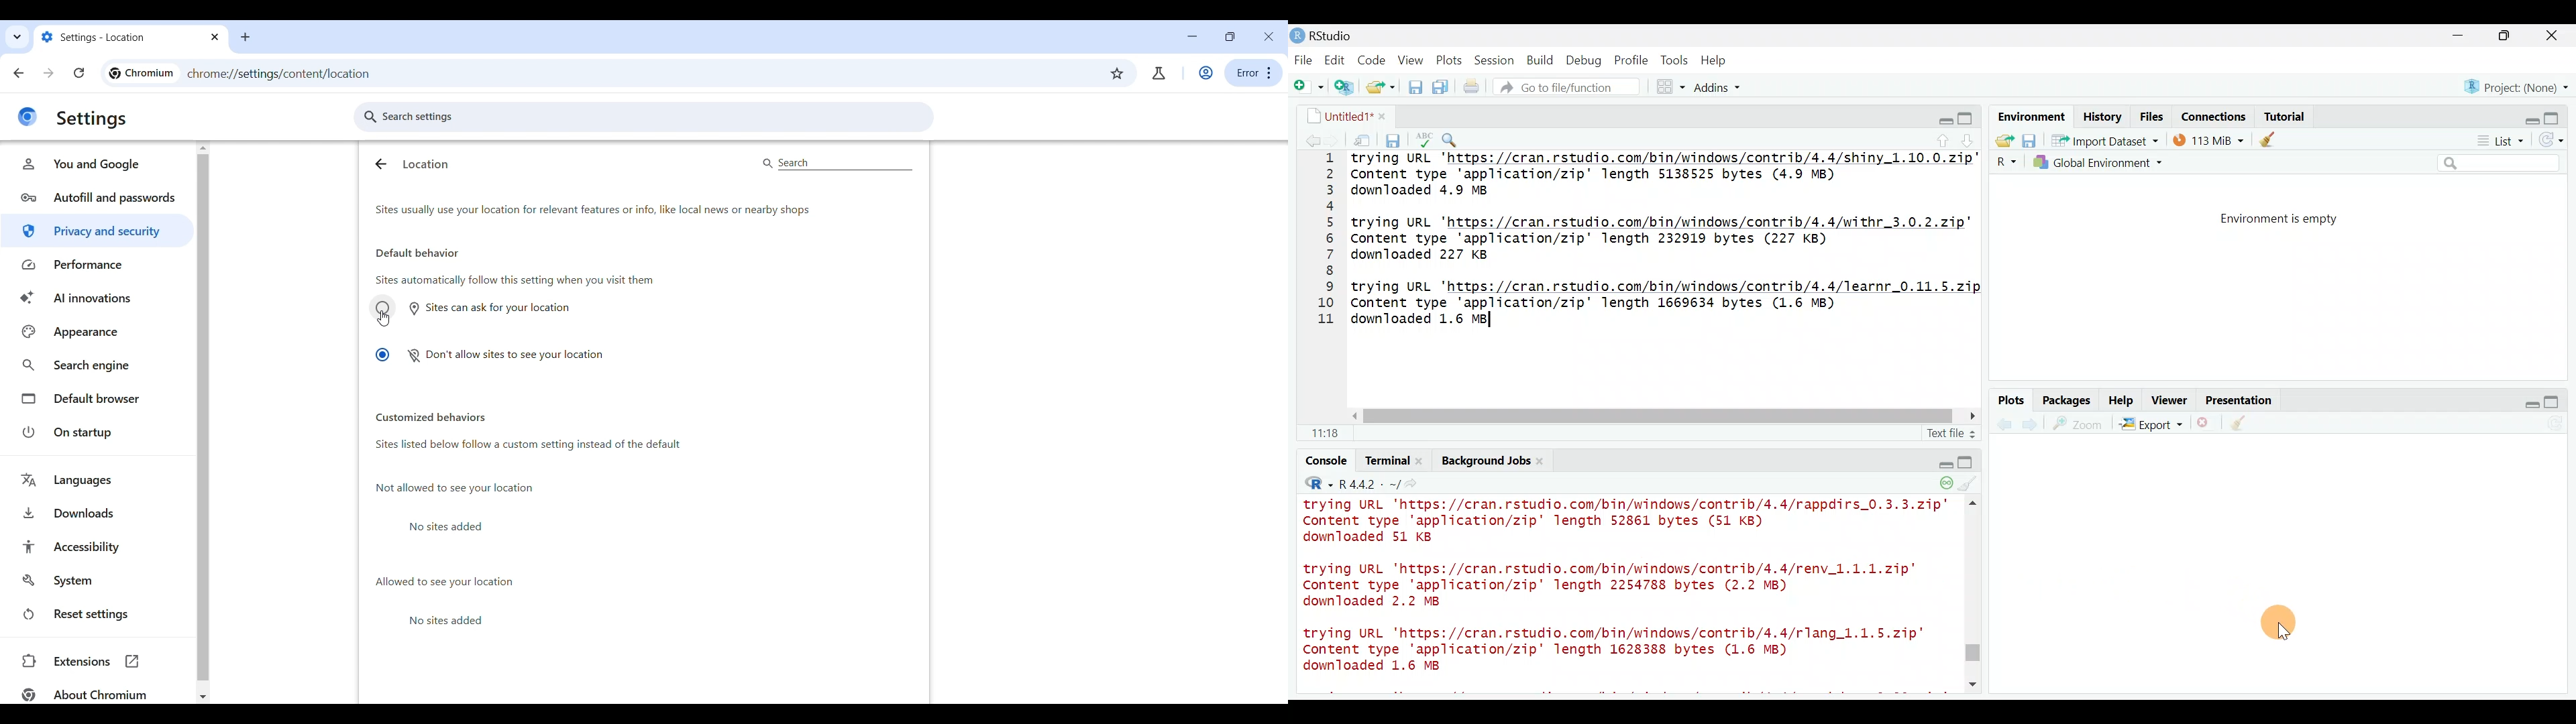 The width and height of the screenshot is (2576, 728). Describe the element at coordinates (1675, 60) in the screenshot. I see `Tools` at that location.